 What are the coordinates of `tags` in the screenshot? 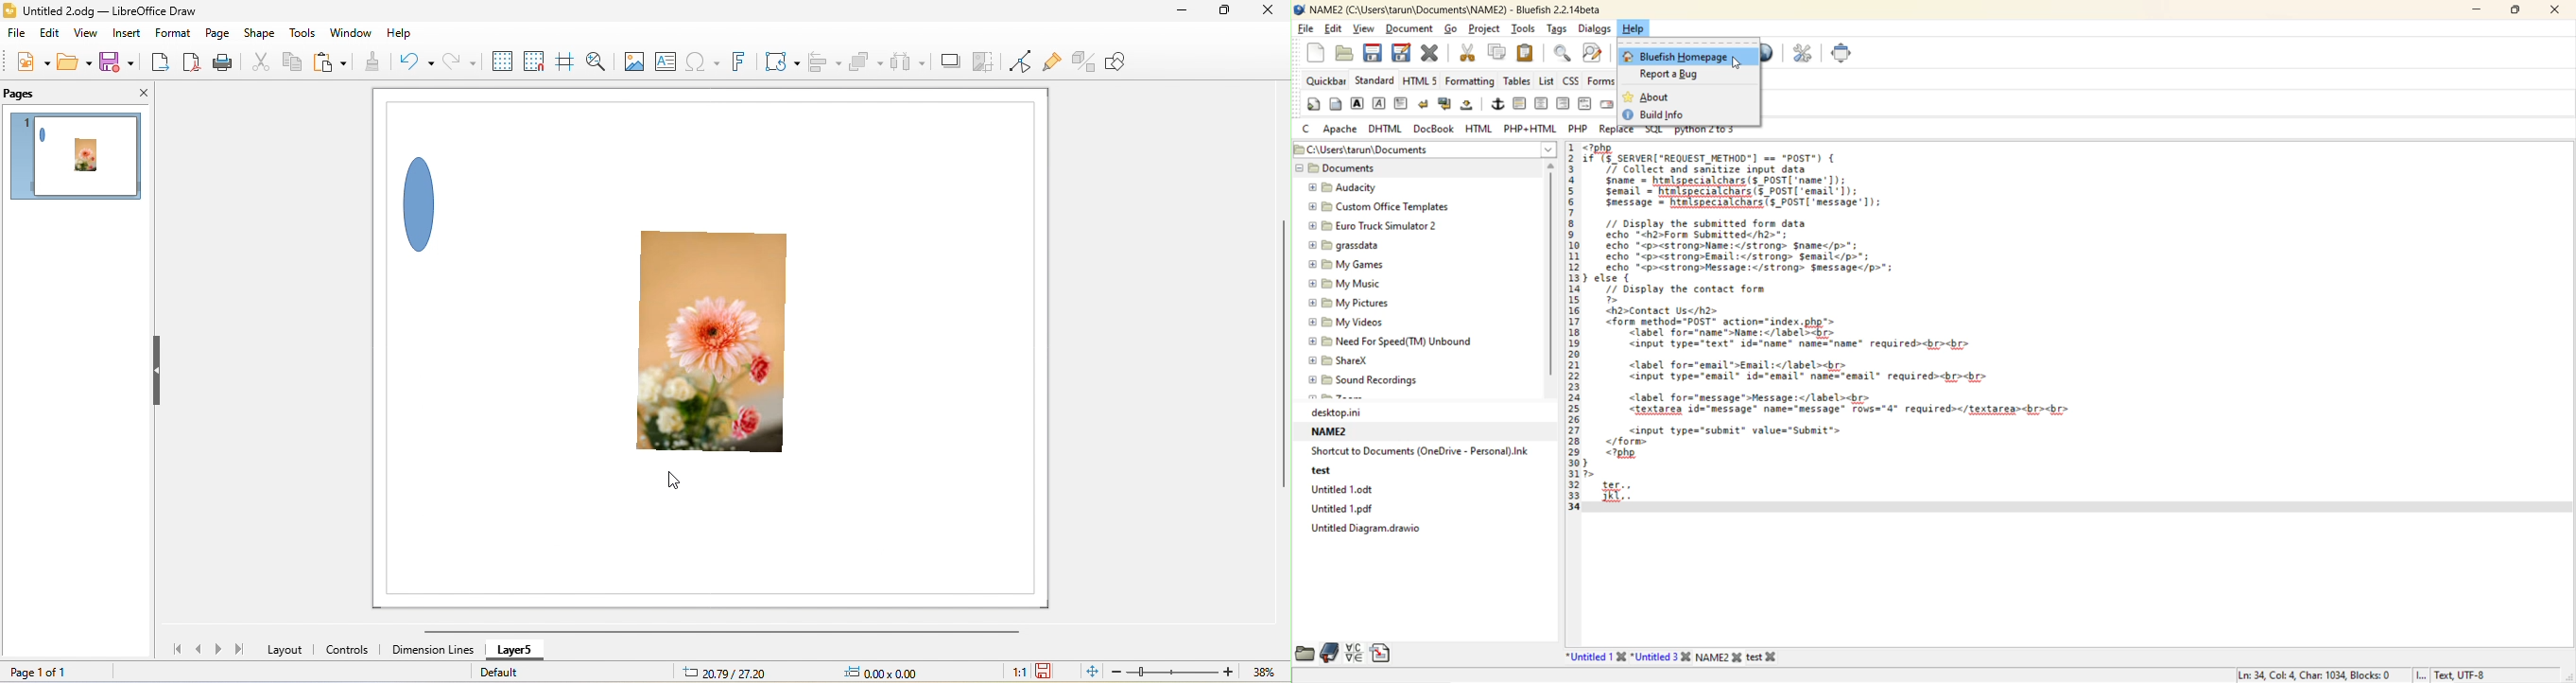 It's located at (1560, 29).